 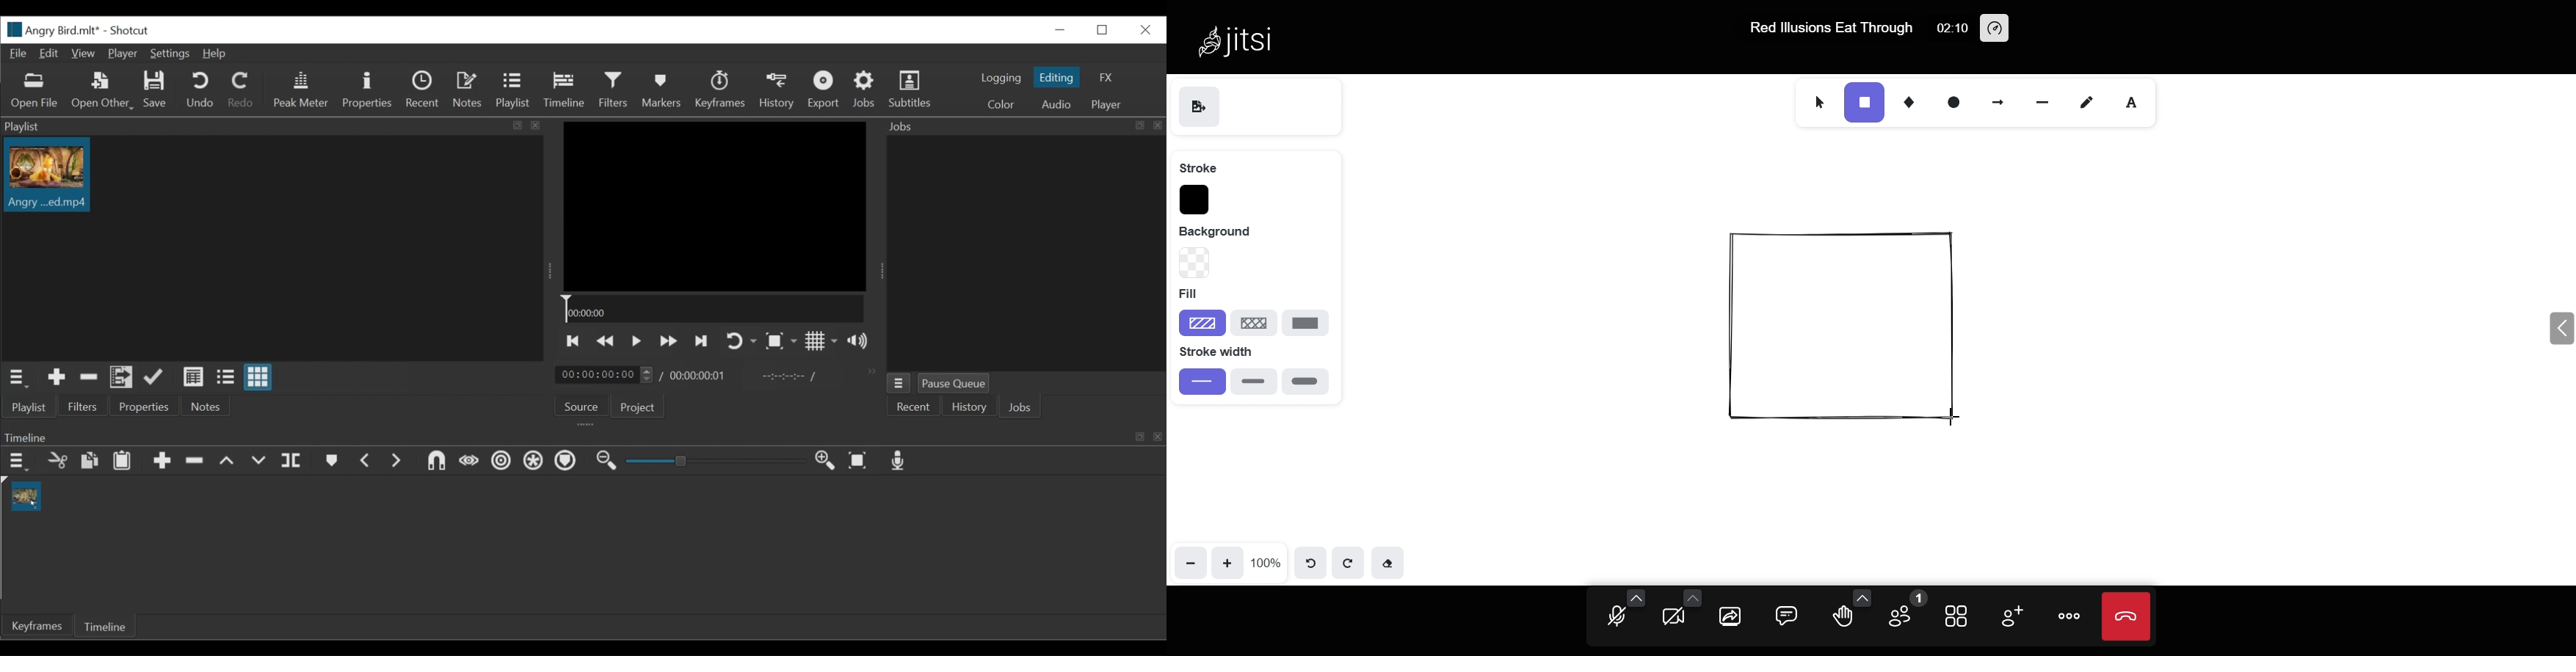 What do you see at coordinates (1022, 125) in the screenshot?
I see `Jobs` at bounding box center [1022, 125].